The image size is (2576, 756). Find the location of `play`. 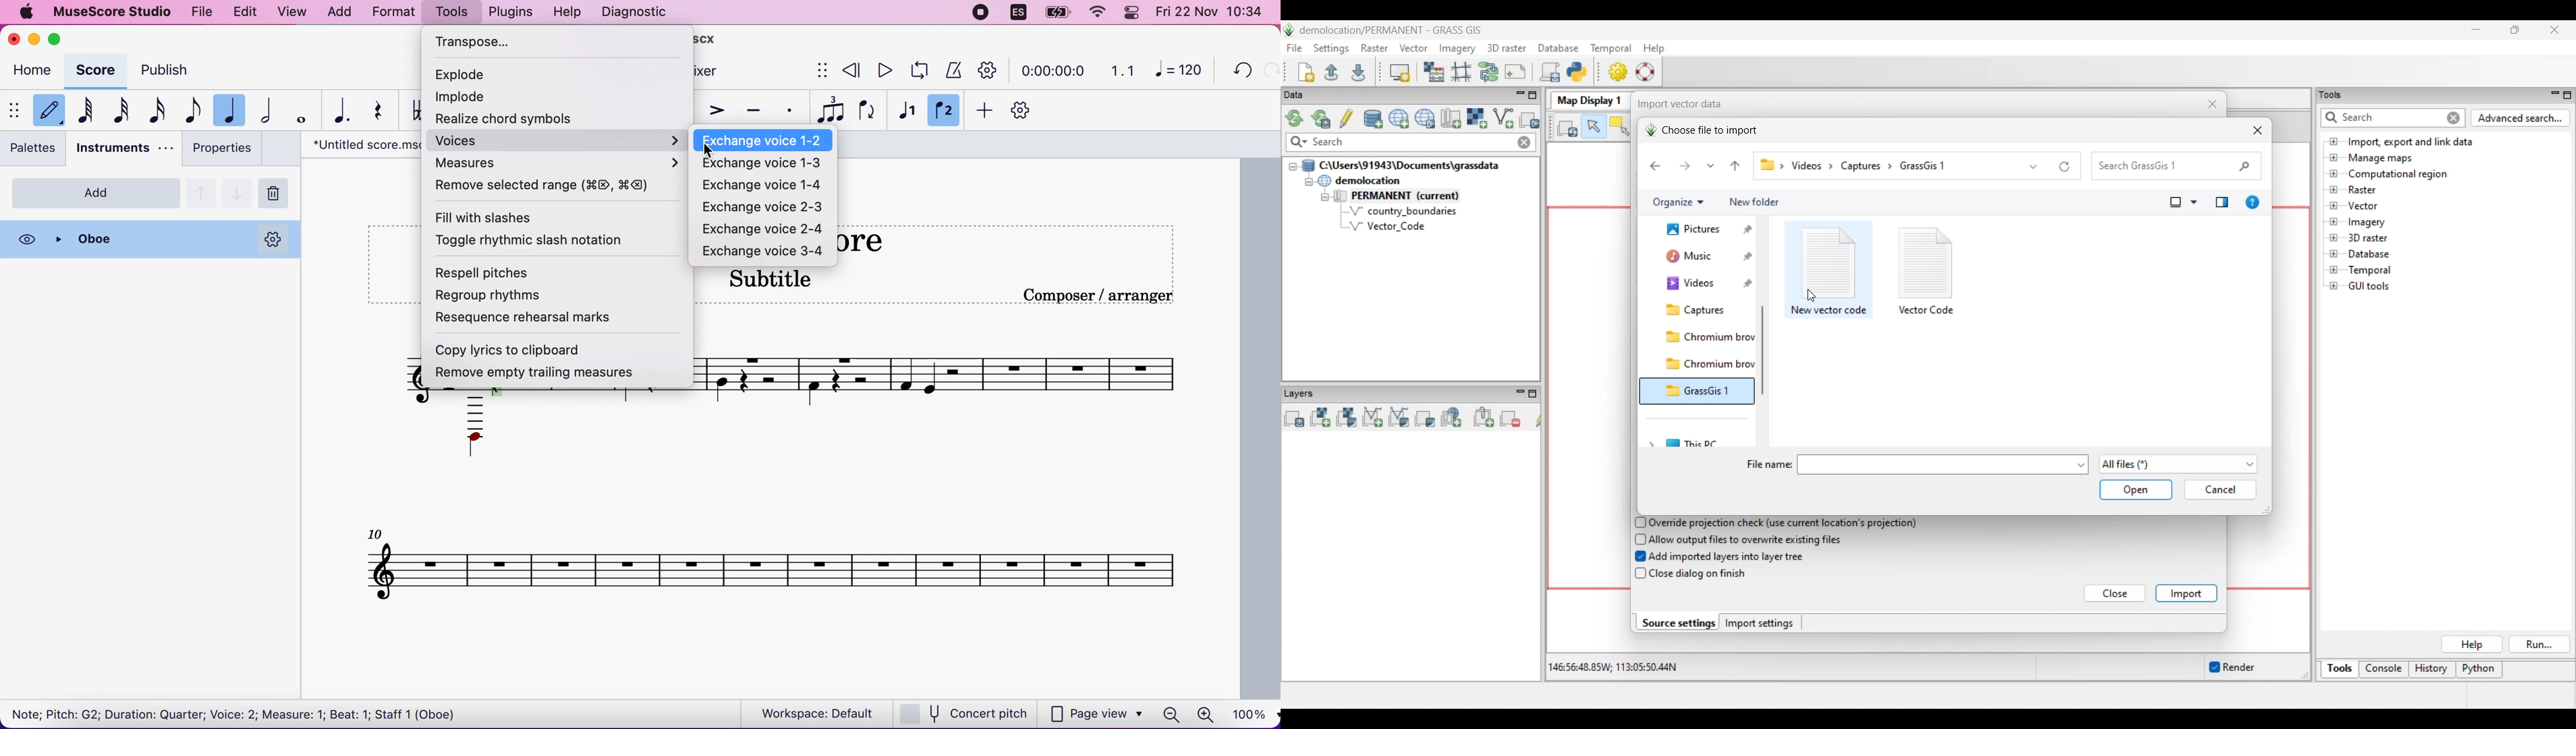

play is located at coordinates (881, 72).